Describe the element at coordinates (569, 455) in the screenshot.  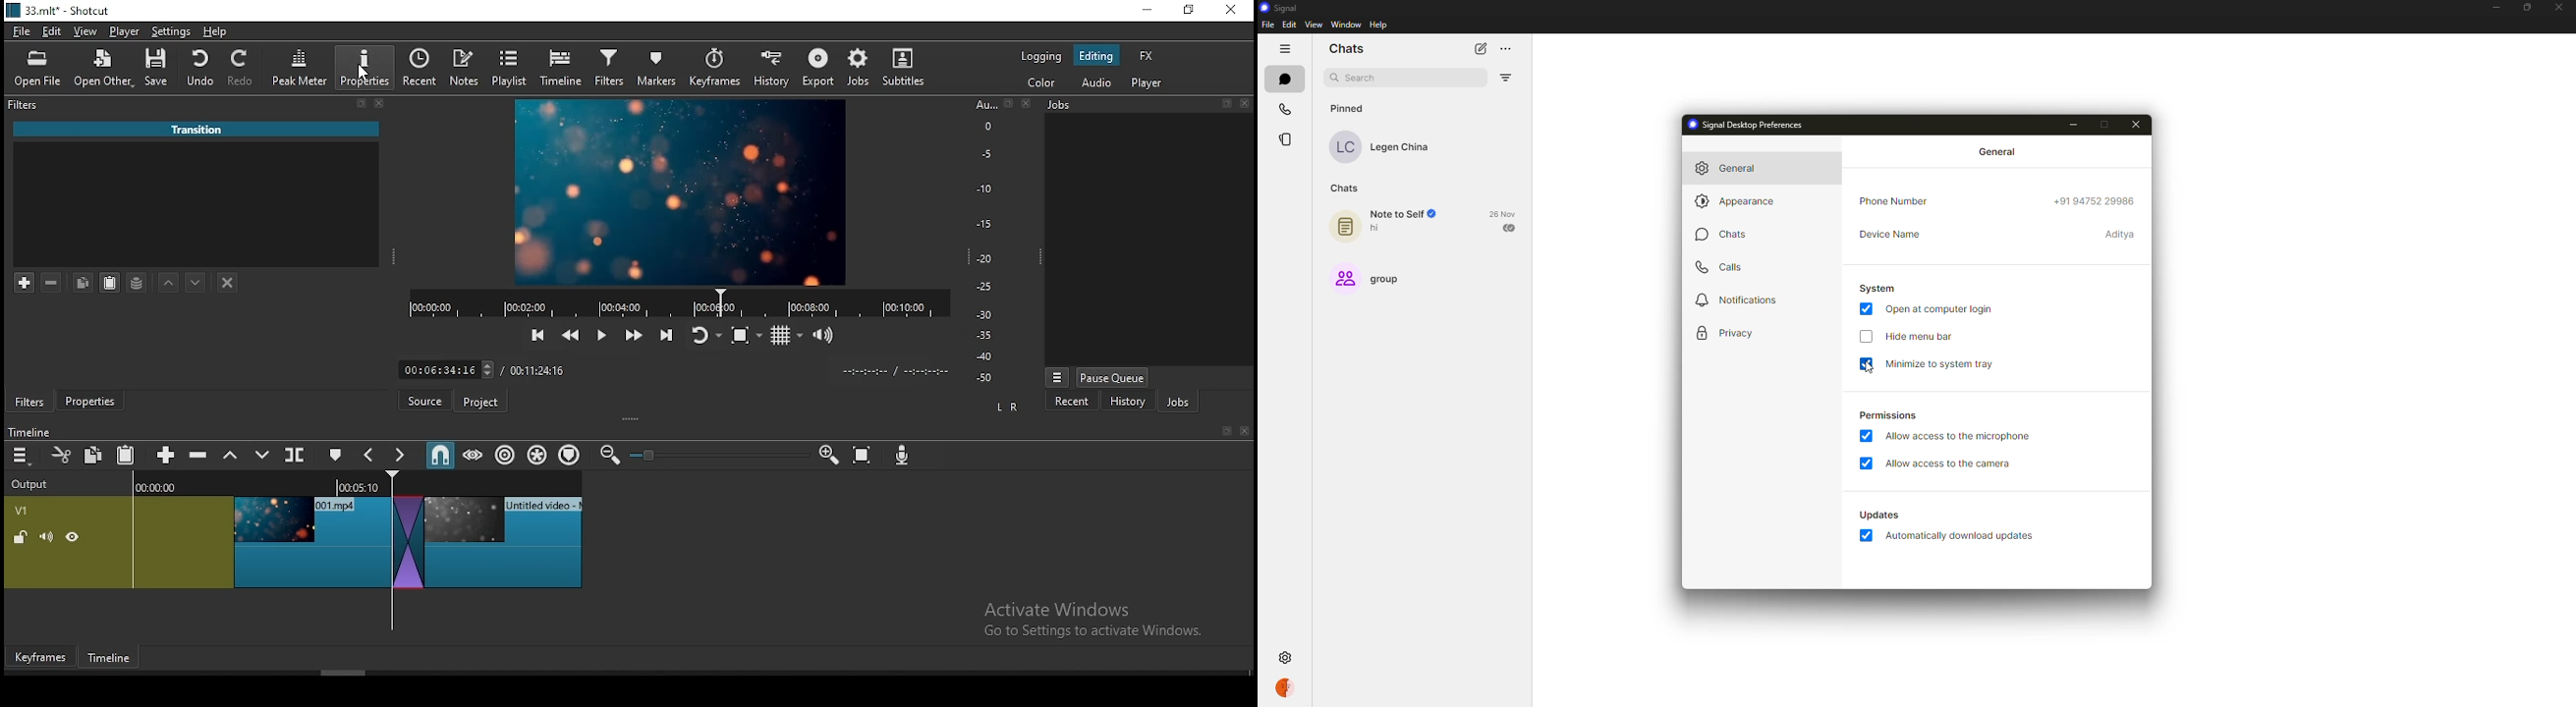
I see `ripple markers` at that location.